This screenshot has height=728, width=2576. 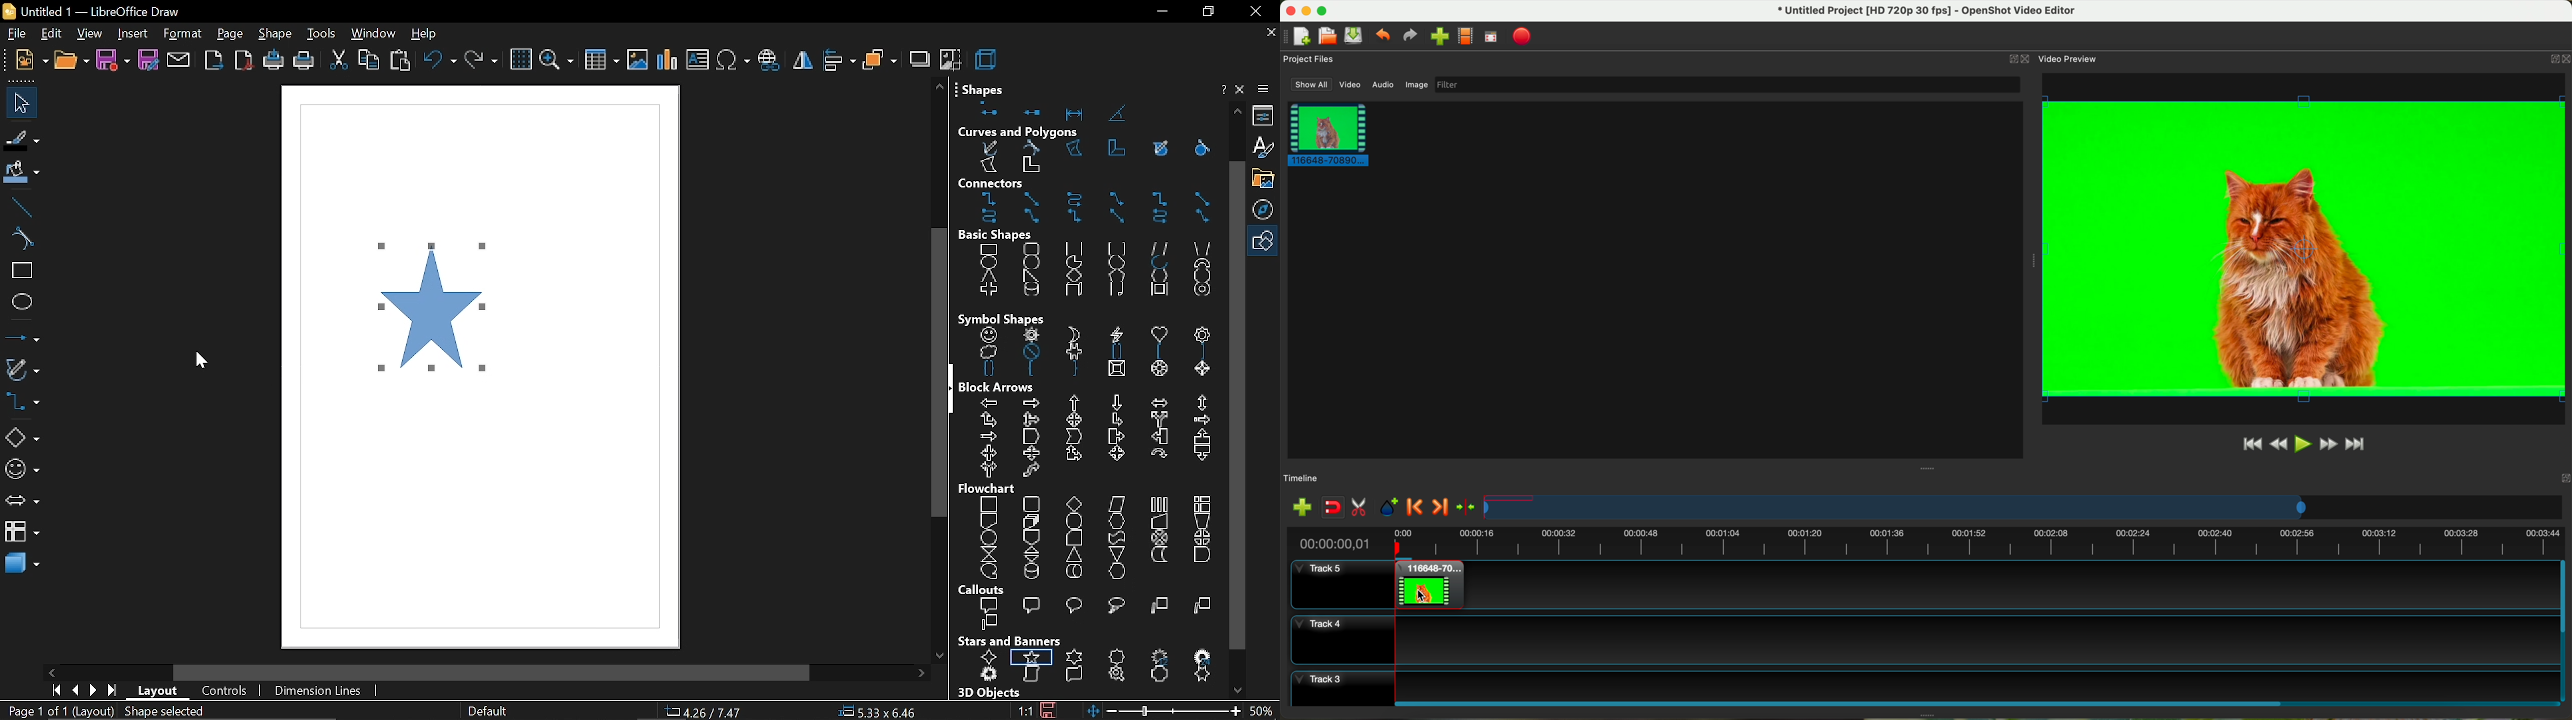 What do you see at coordinates (880, 61) in the screenshot?
I see `arrange` at bounding box center [880, 61].